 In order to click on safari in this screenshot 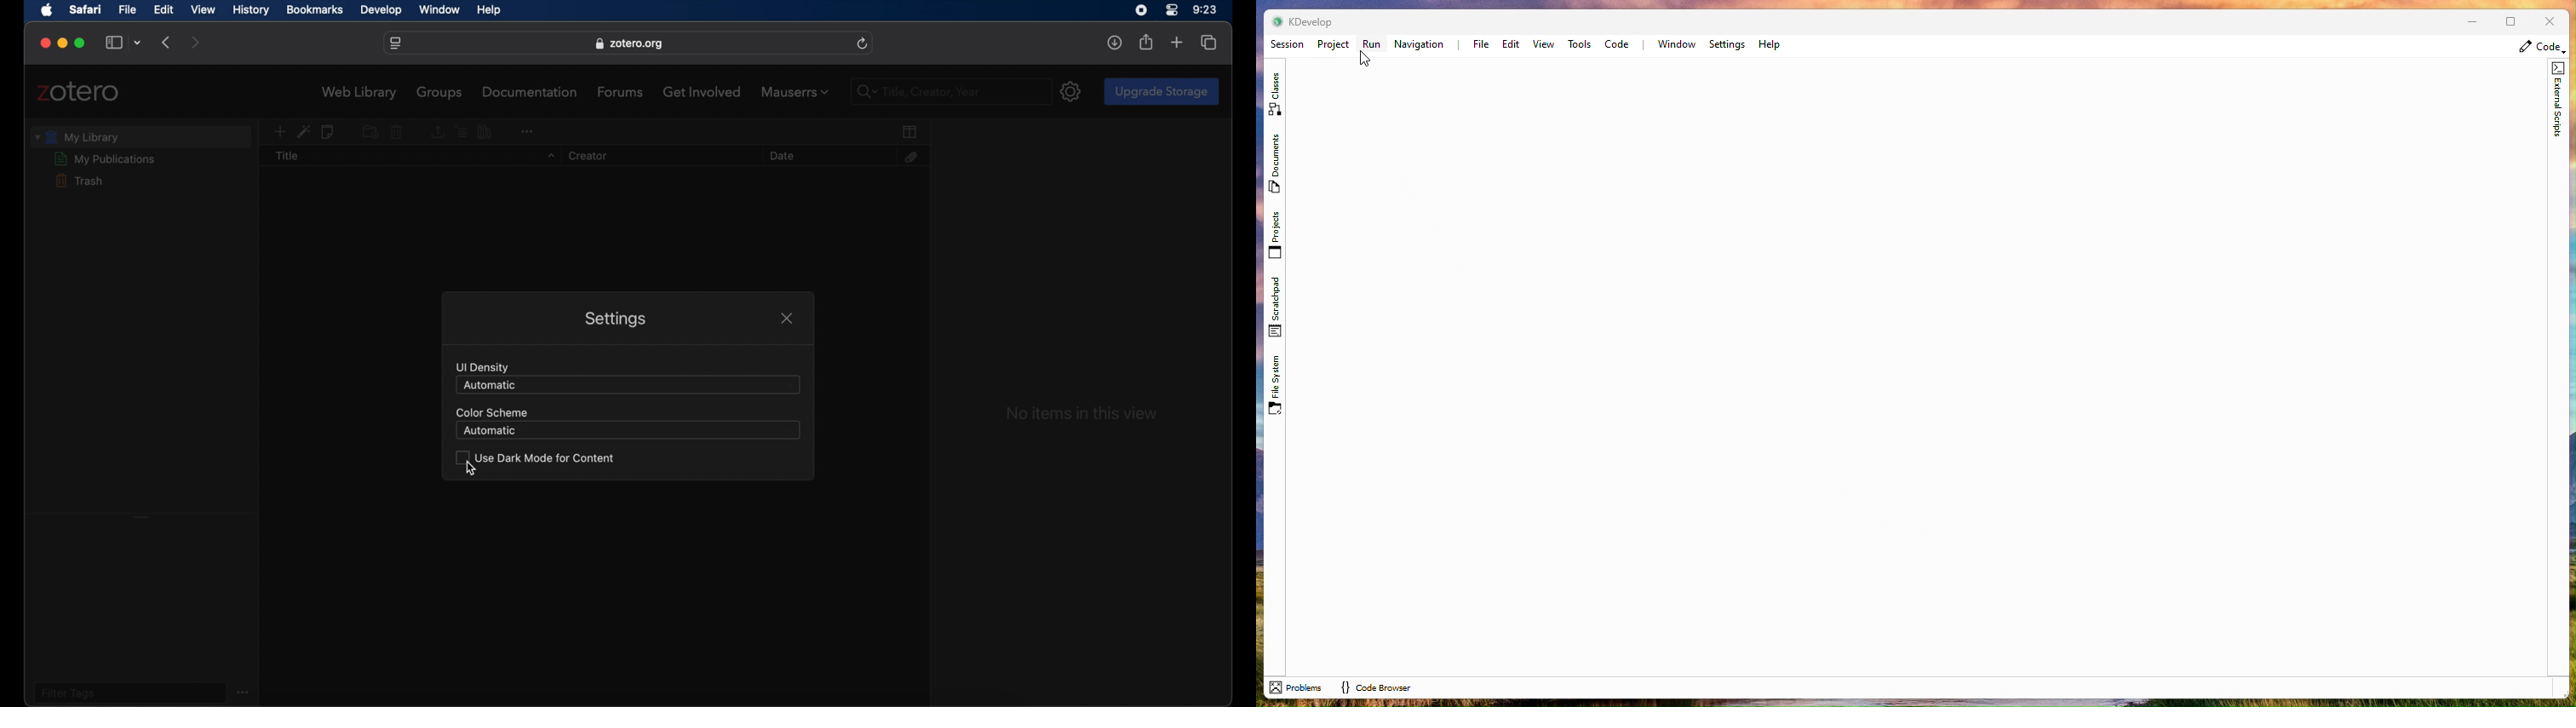, I will do `click(86, 9)`.